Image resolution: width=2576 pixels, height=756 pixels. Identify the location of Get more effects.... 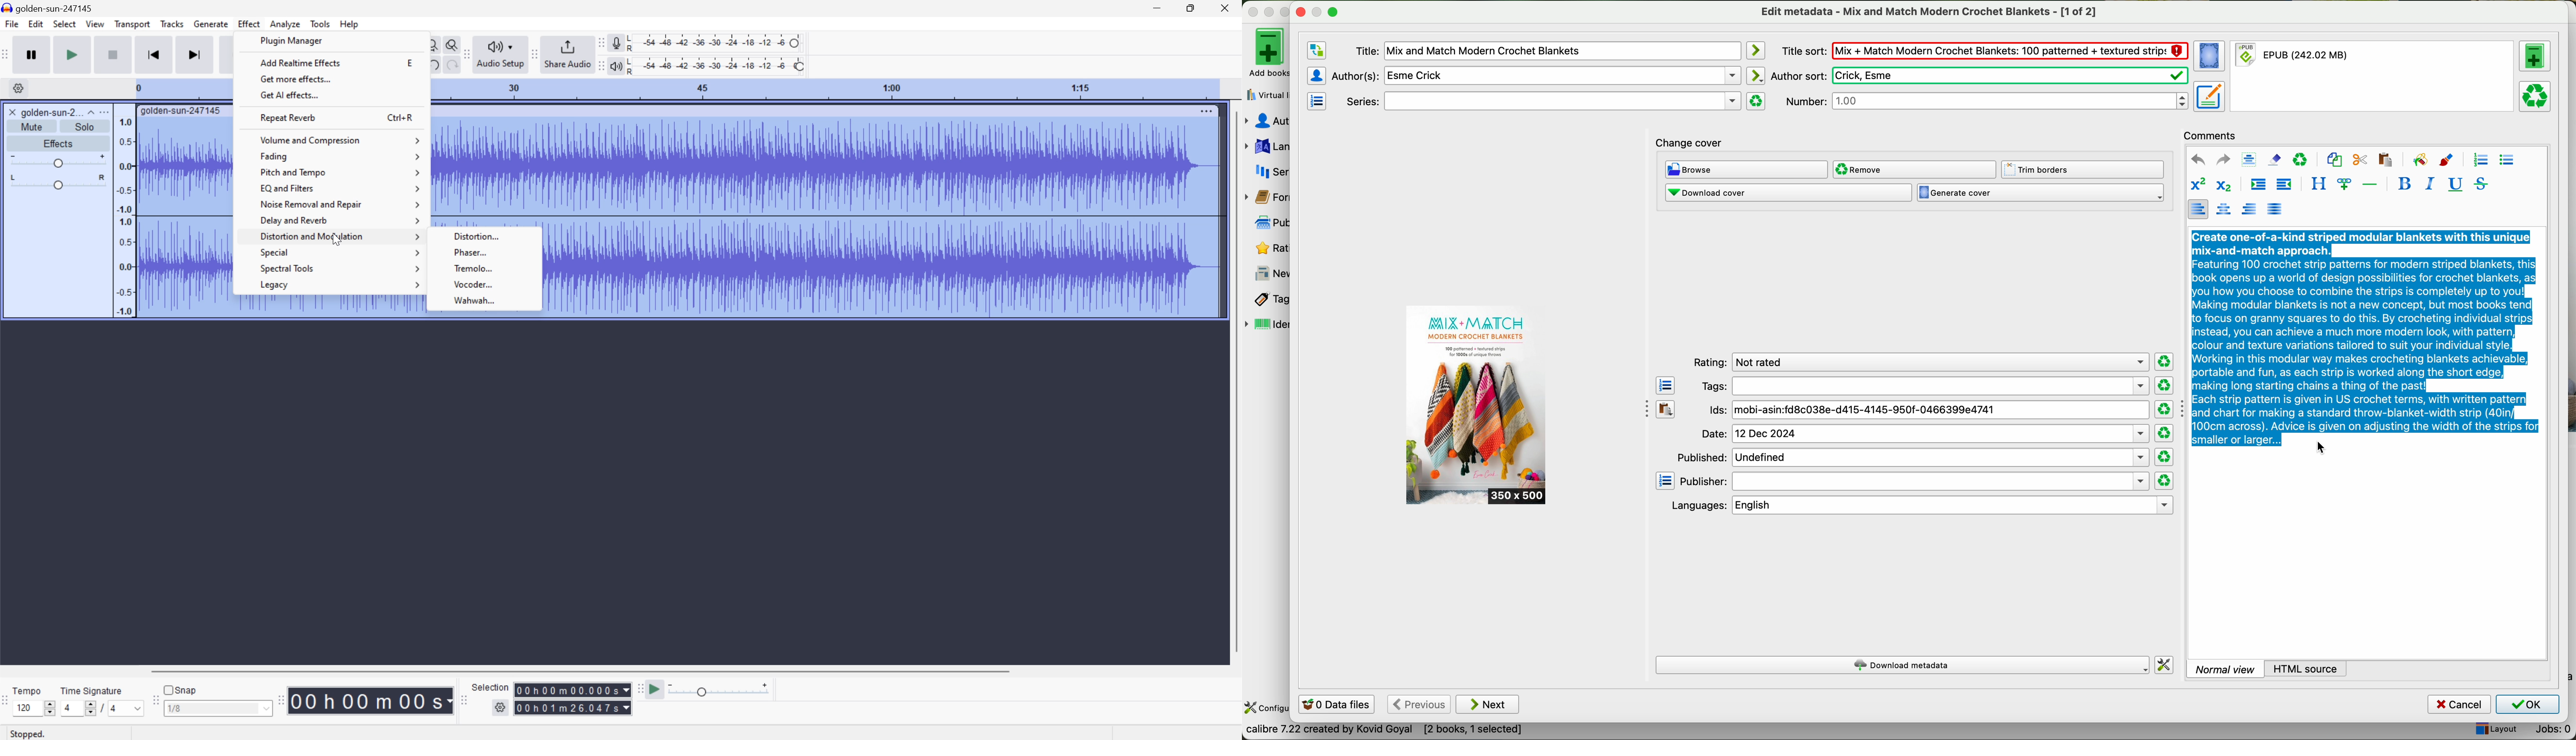
(295, 78).